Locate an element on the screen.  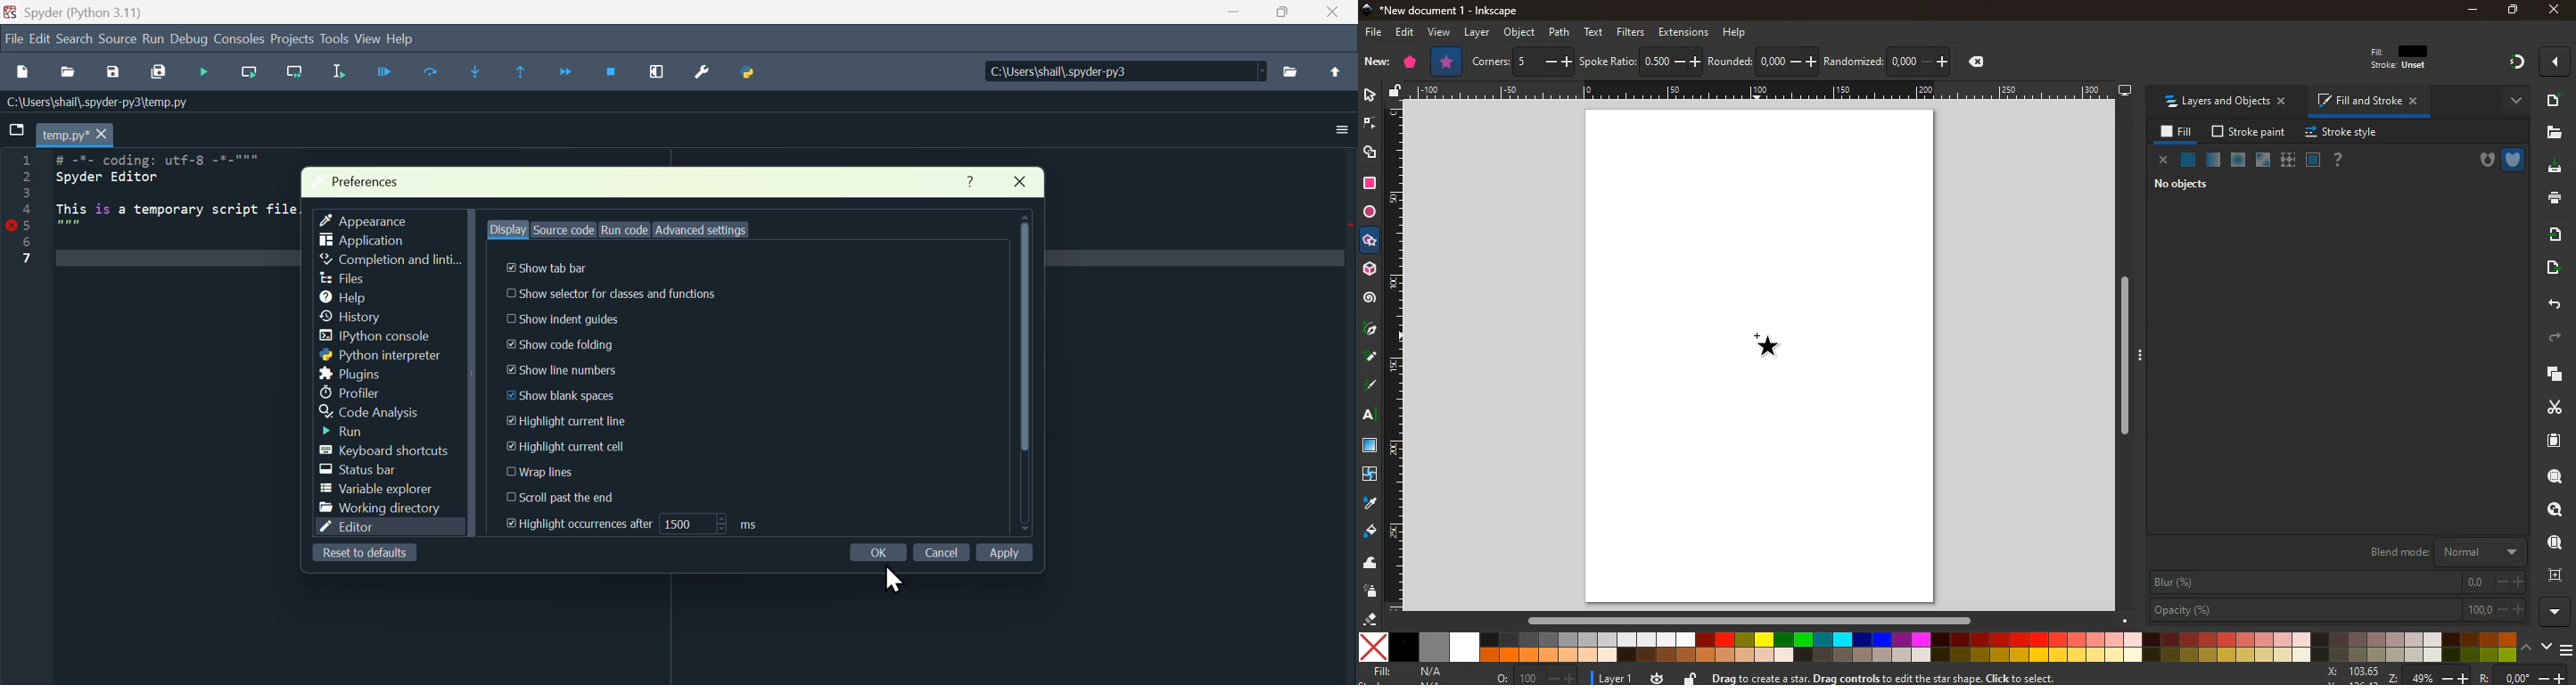
line numbers is located at coordinates (20, 214).